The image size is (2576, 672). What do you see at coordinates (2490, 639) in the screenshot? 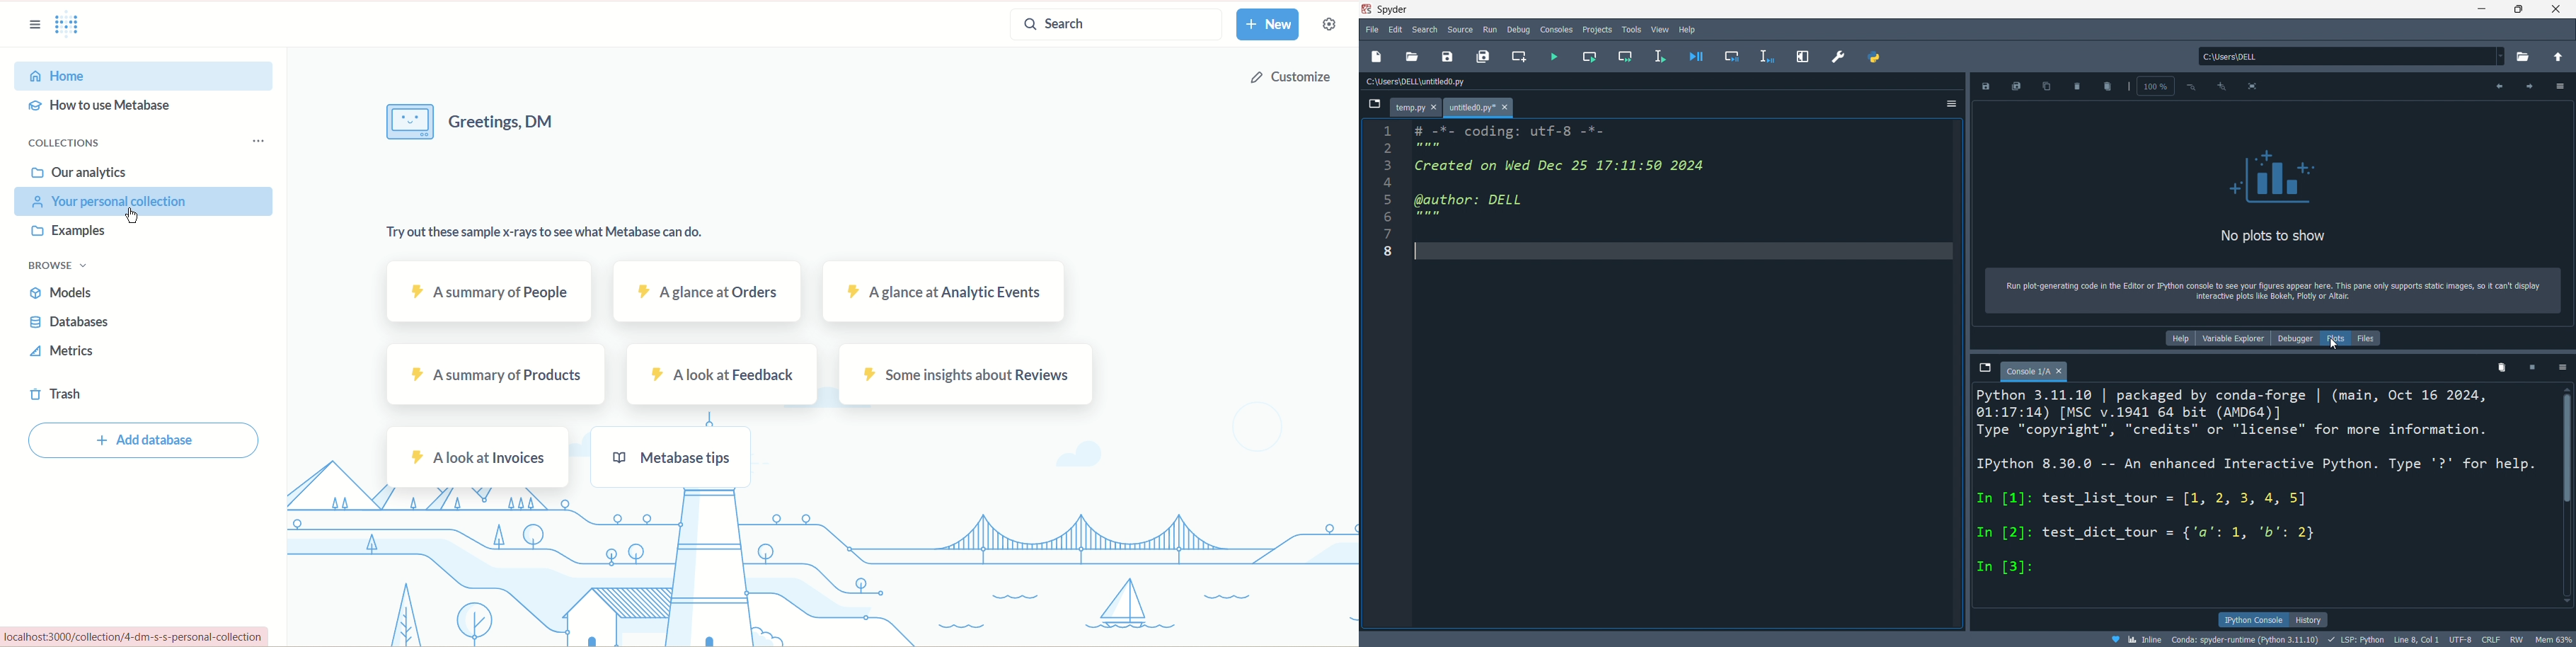
I see `crlf` at bounding box center [2490, 639].